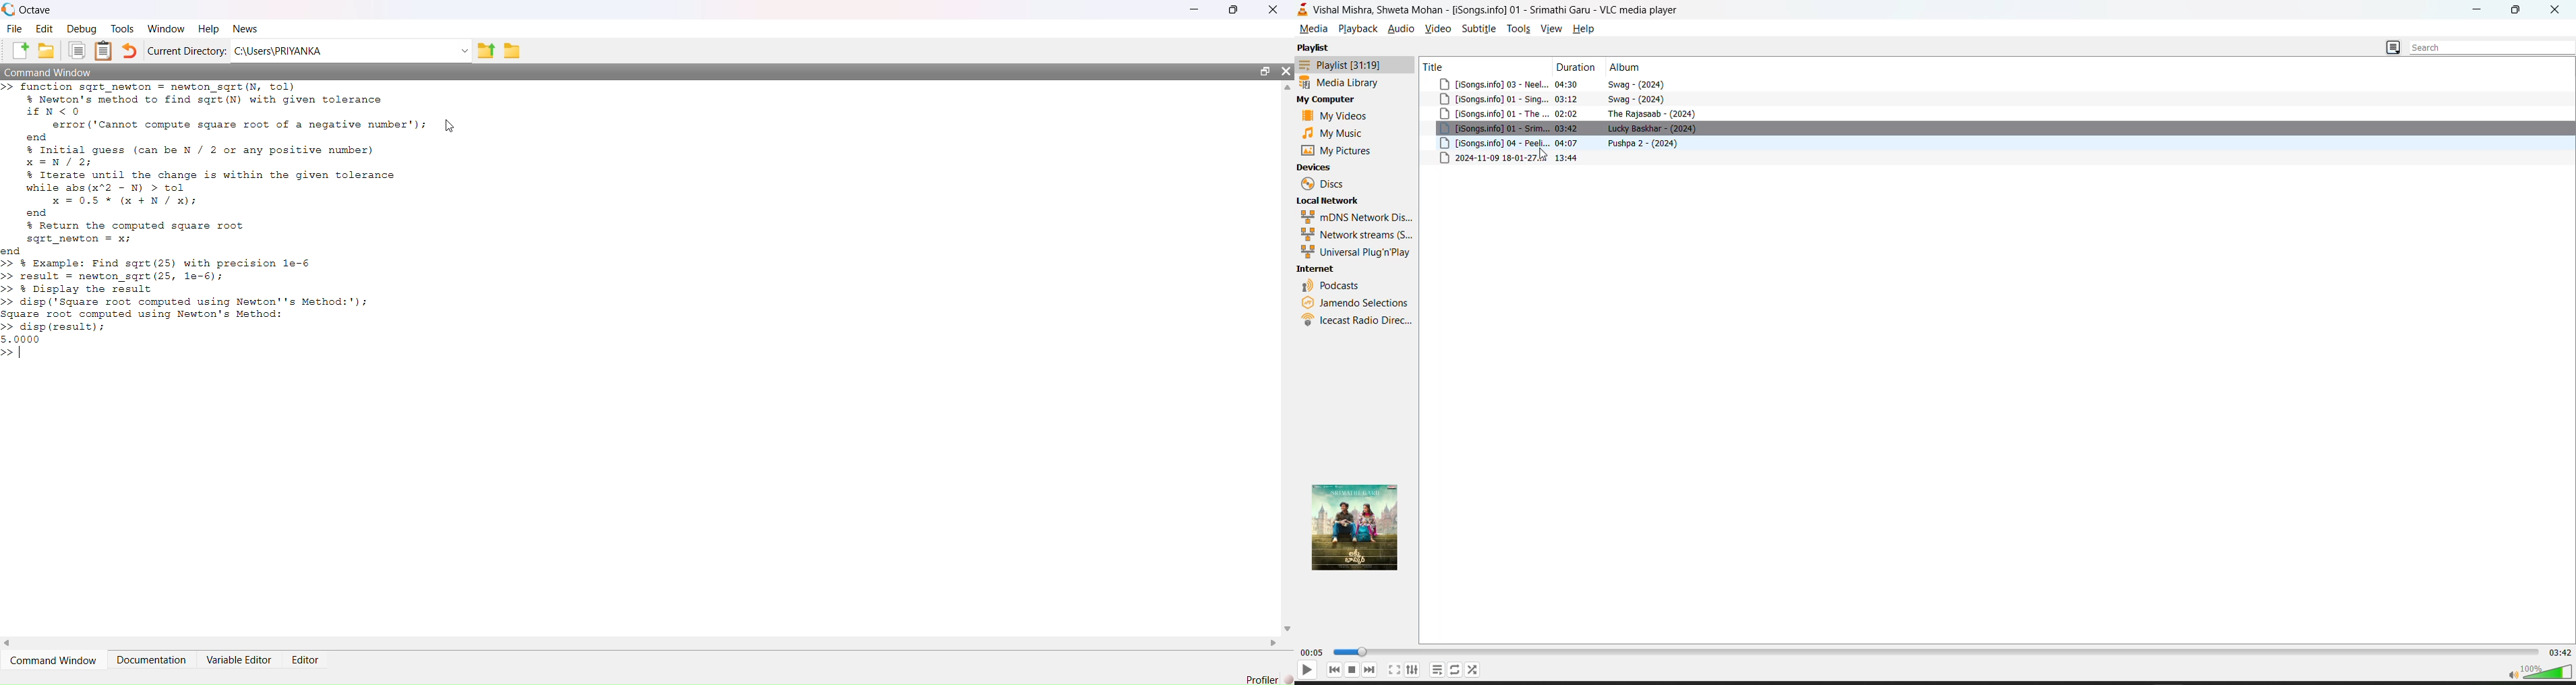  What do you see at coordinates (1271, 9) in the screenshot?
I see `Close` at bounding box center [1271, 9].